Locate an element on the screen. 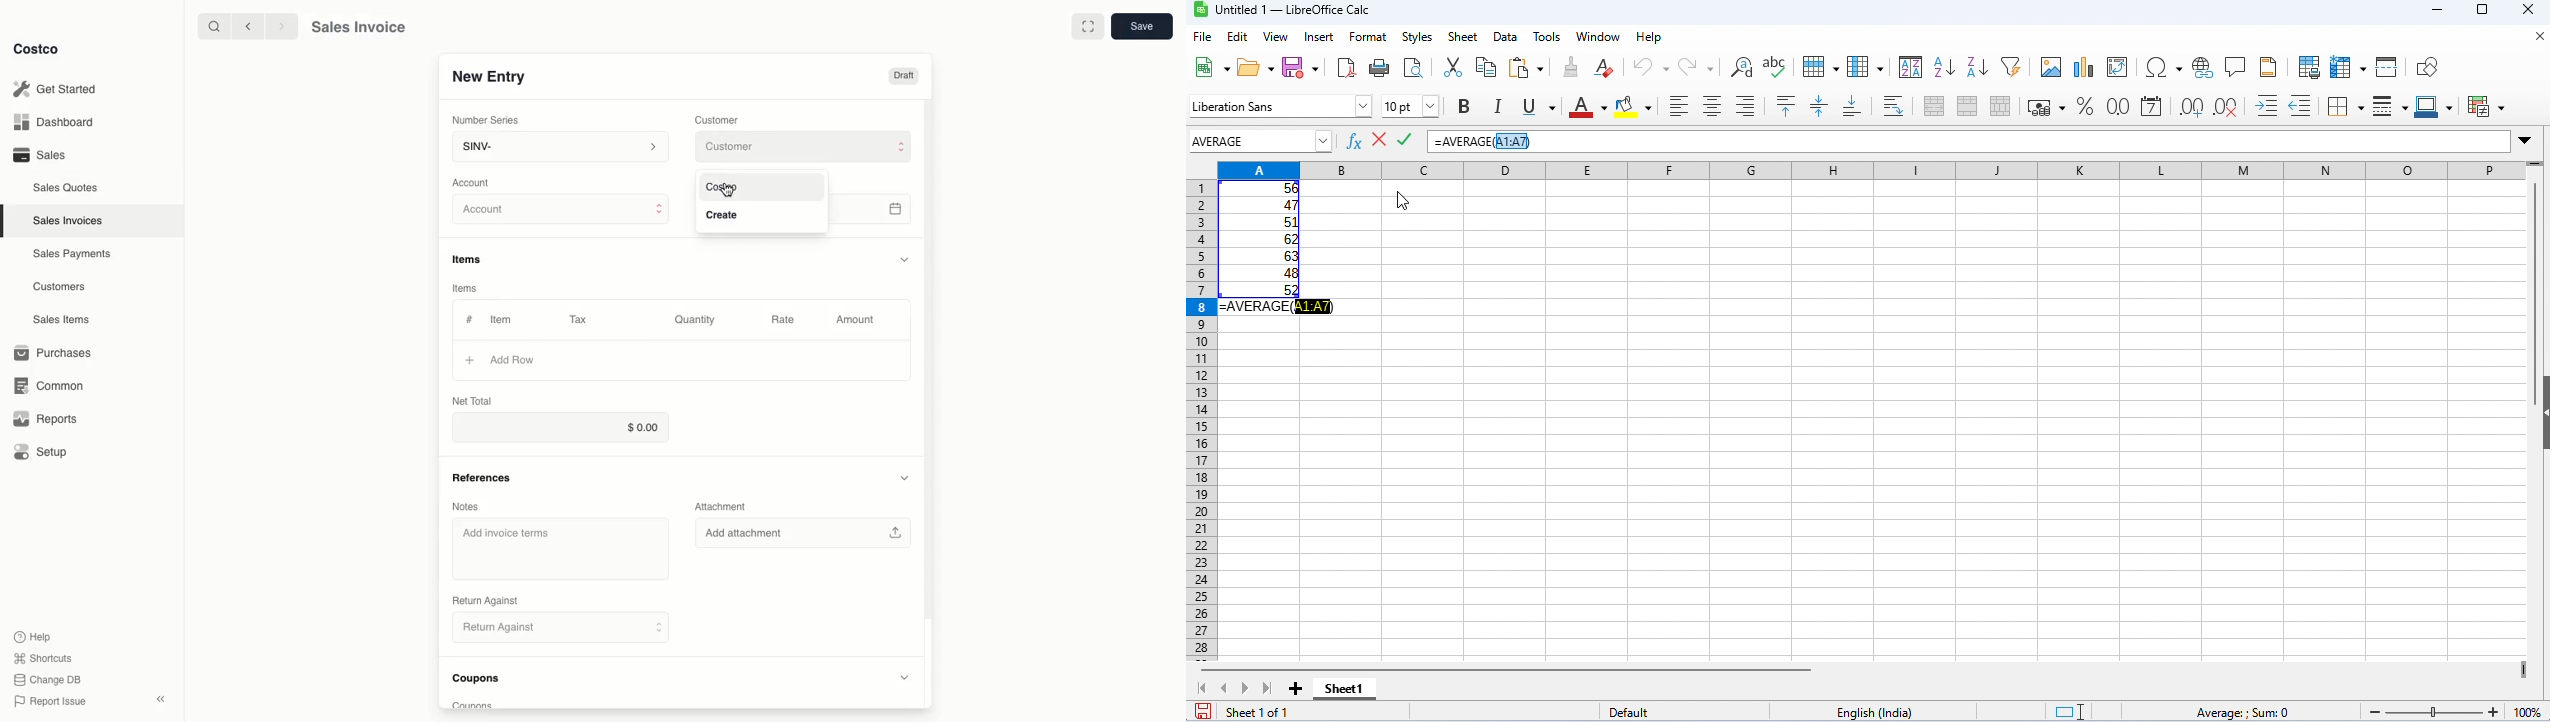  Coupons is located at coordinates (481, 681).